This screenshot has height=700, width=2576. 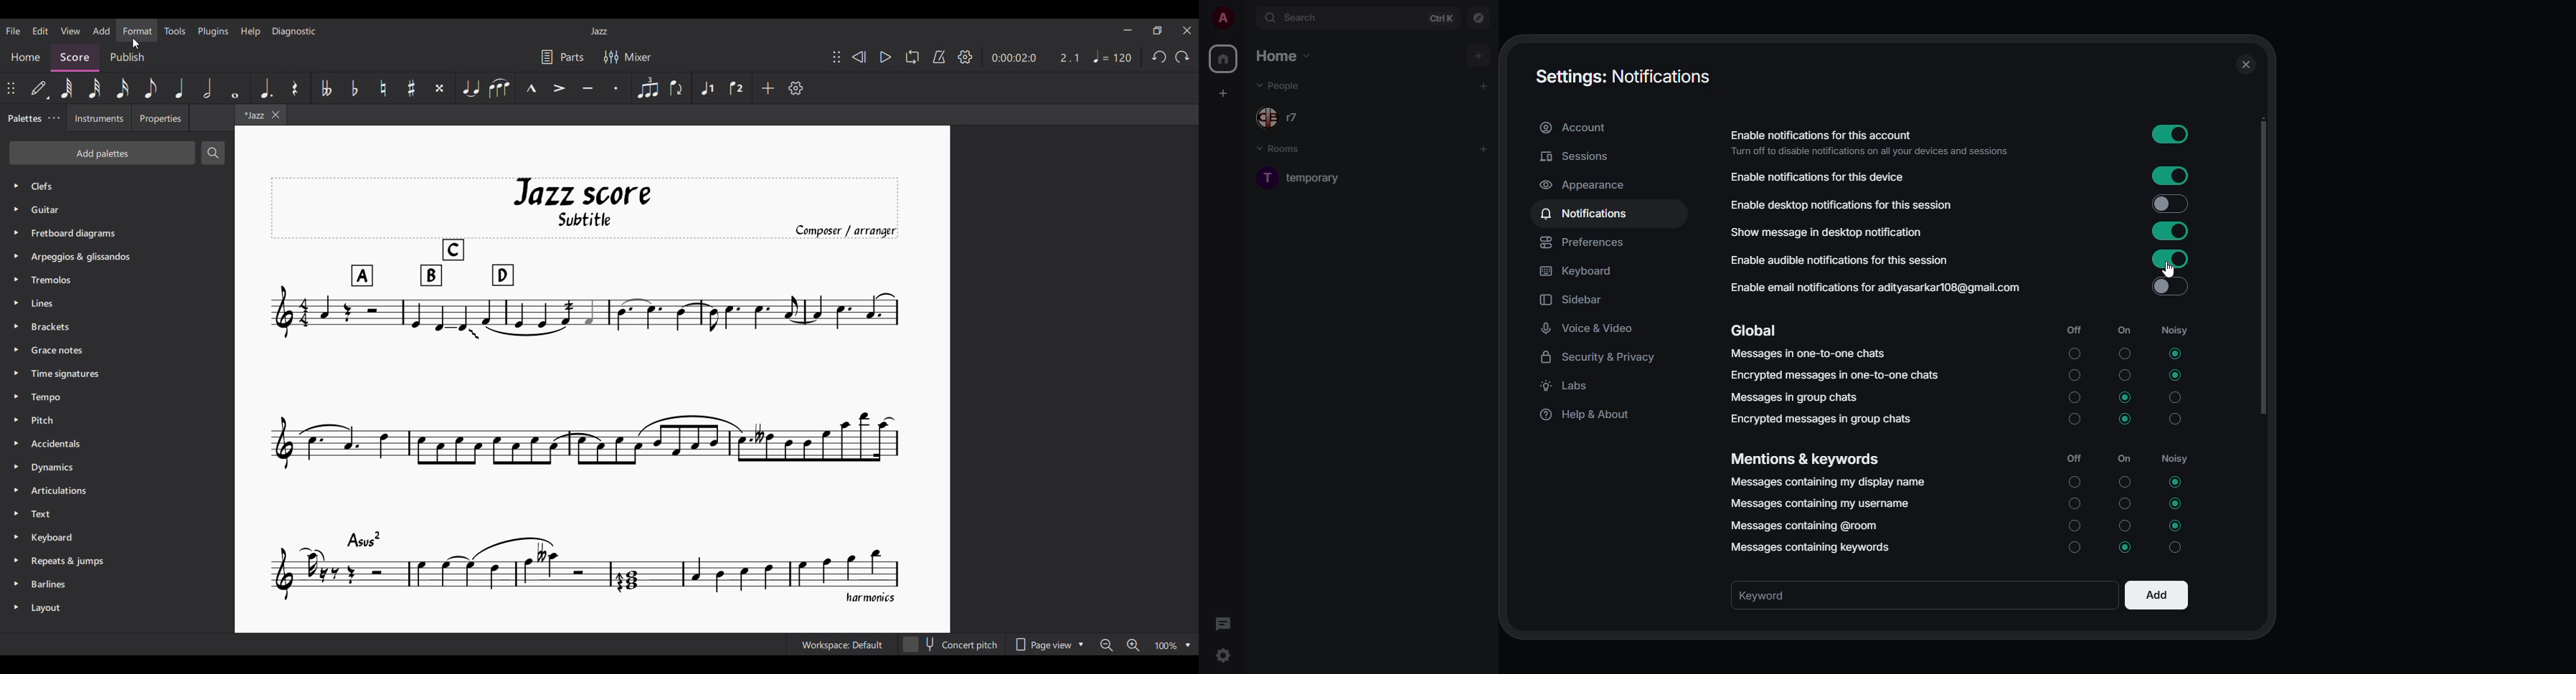 What do you see at coordinates (2179, 420) in the screenshot?
I see `noisy` at bounding box center [2179, 420].